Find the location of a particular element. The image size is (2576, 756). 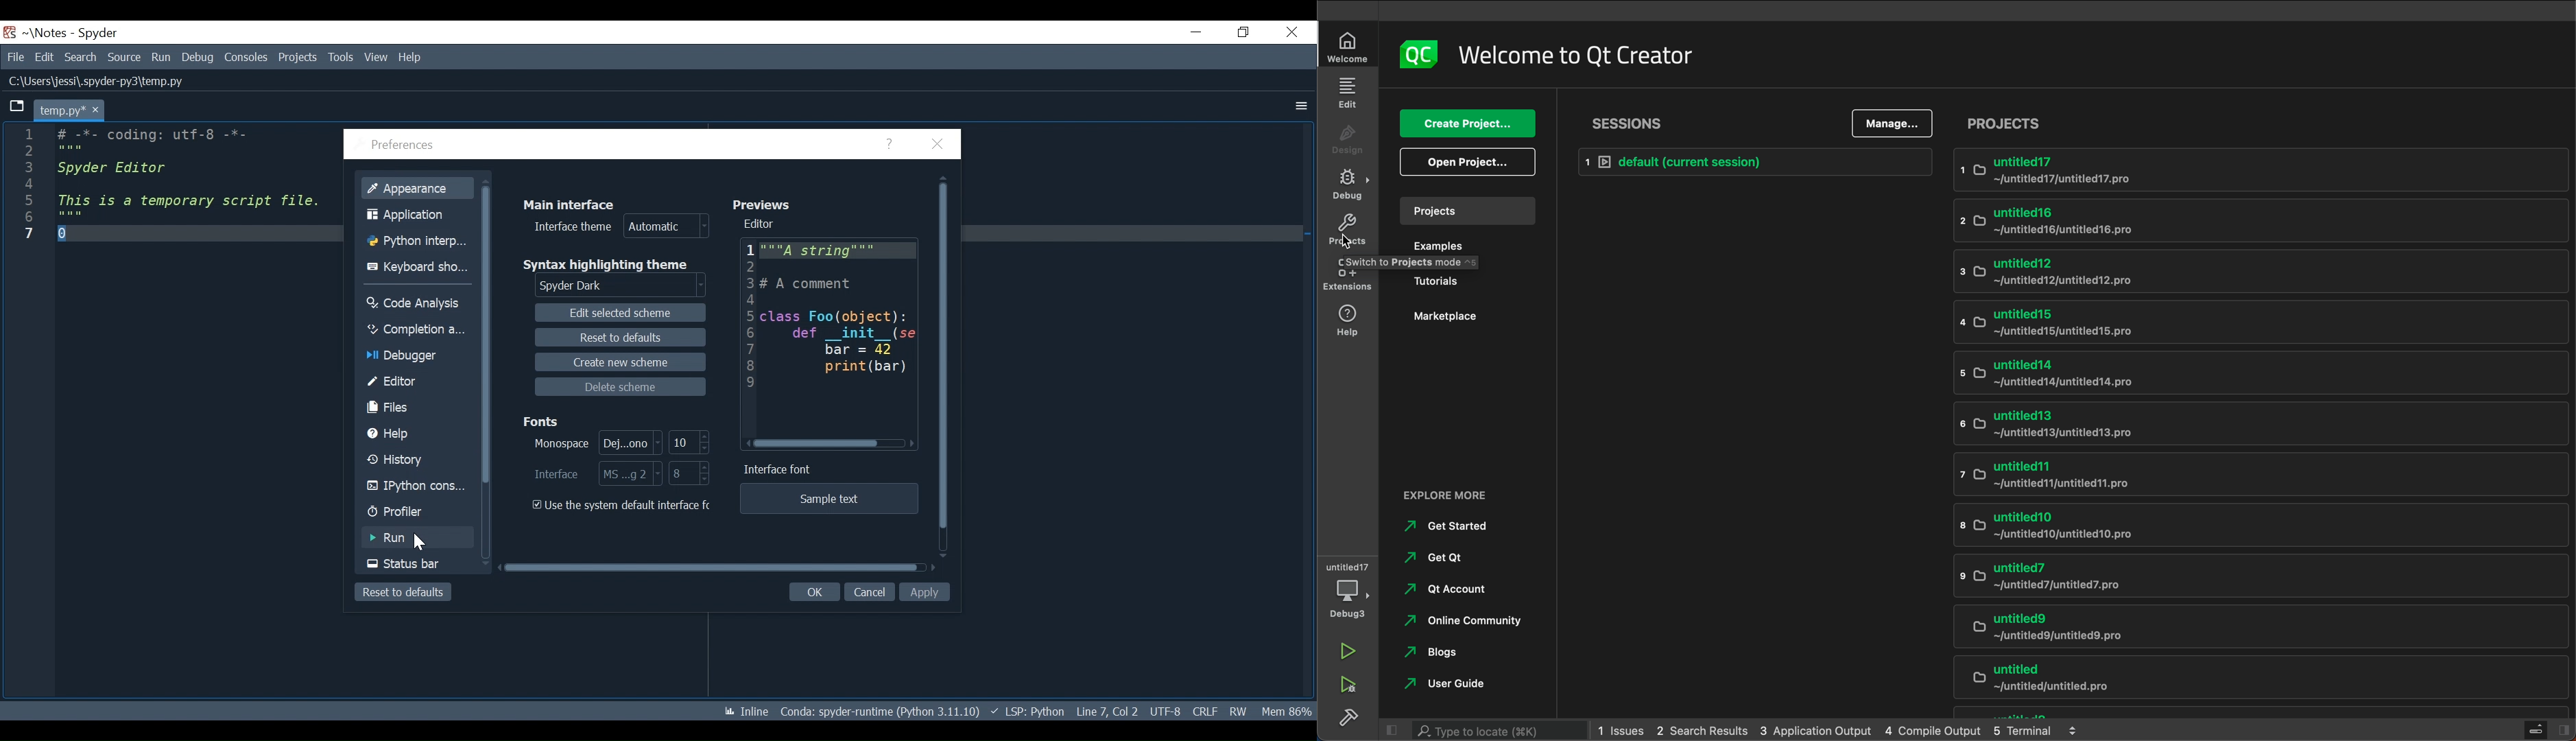

Select Interface theme is located at coordinates (622, 226).